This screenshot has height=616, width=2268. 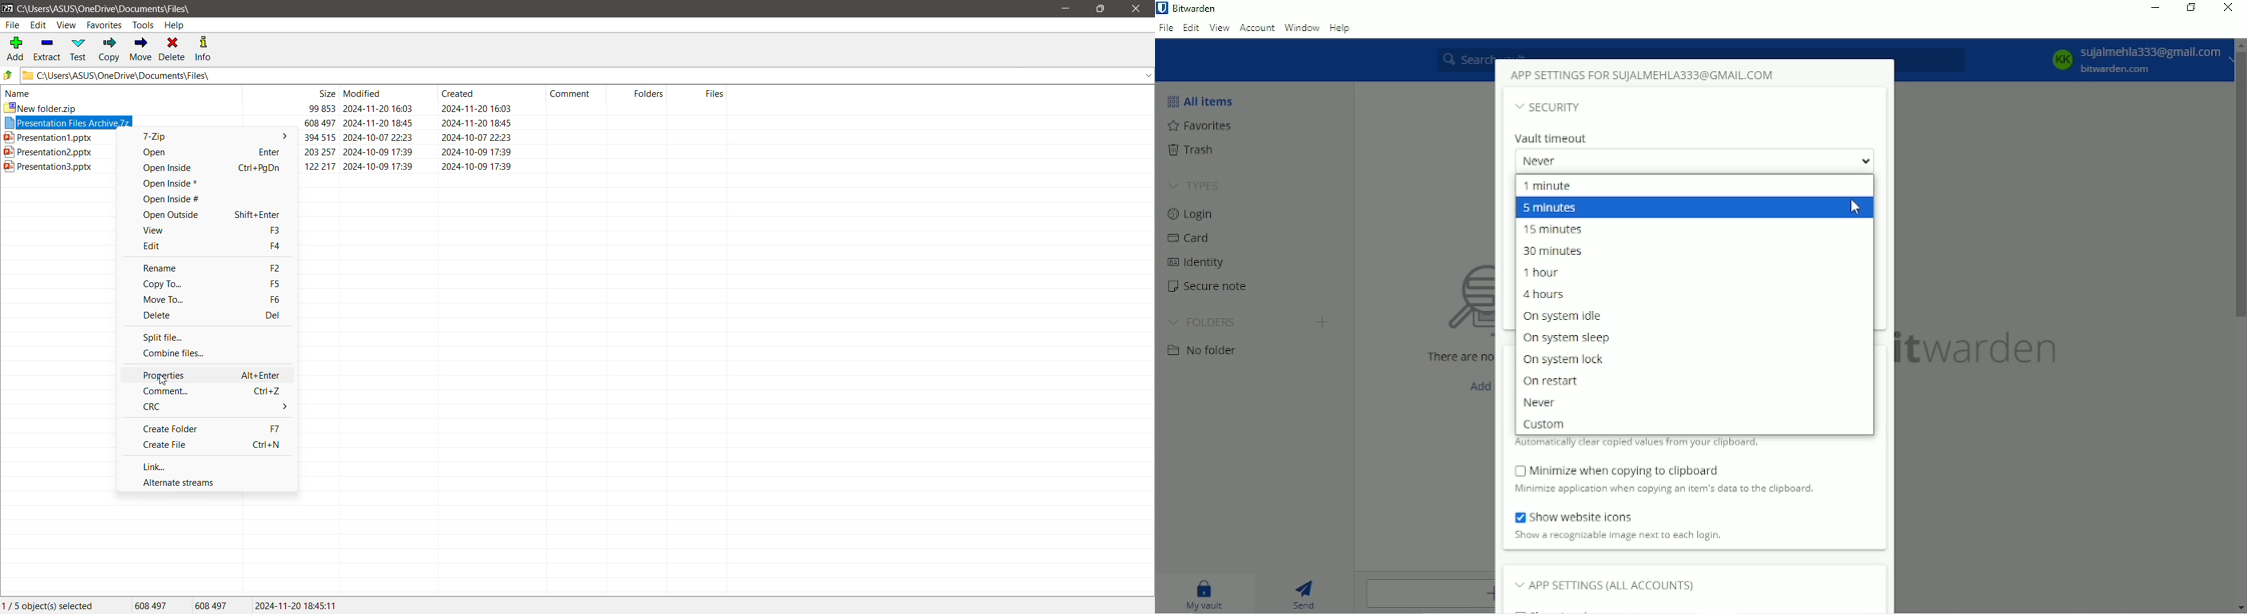 I want to click on Help, so click(x=175, y=25).